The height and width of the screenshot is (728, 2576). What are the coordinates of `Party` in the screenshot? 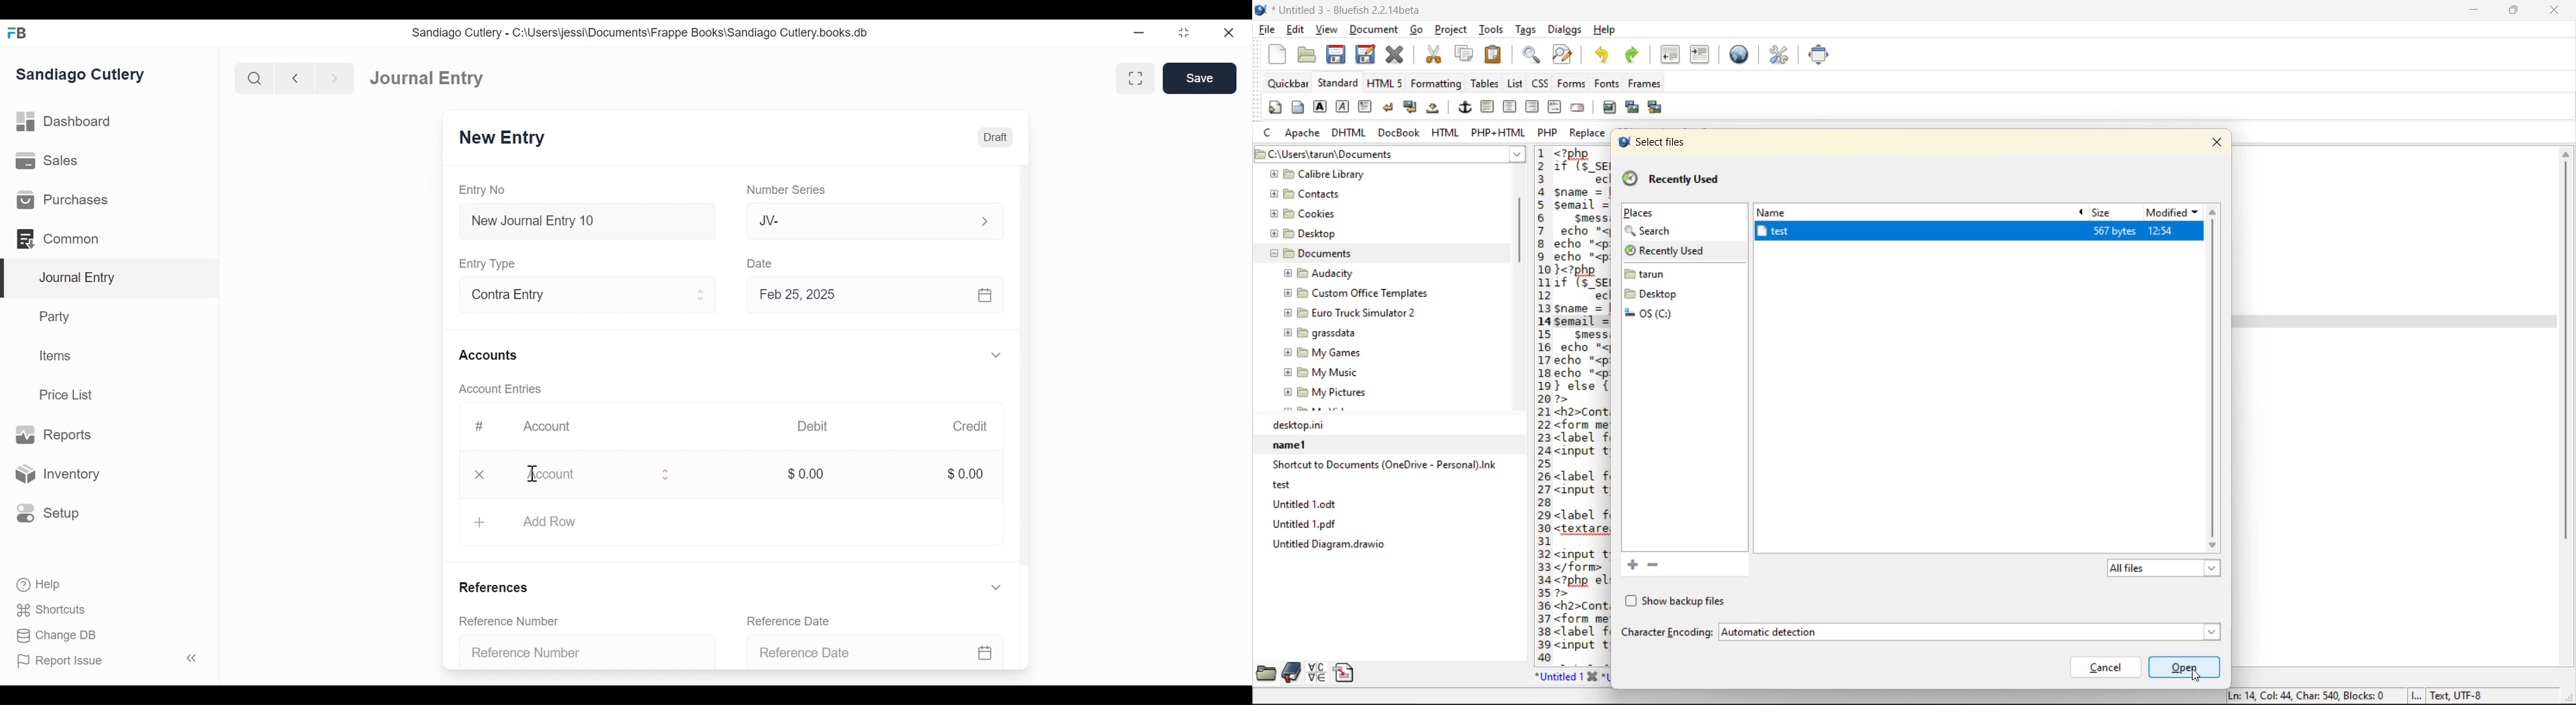 It's located at (53, 317).